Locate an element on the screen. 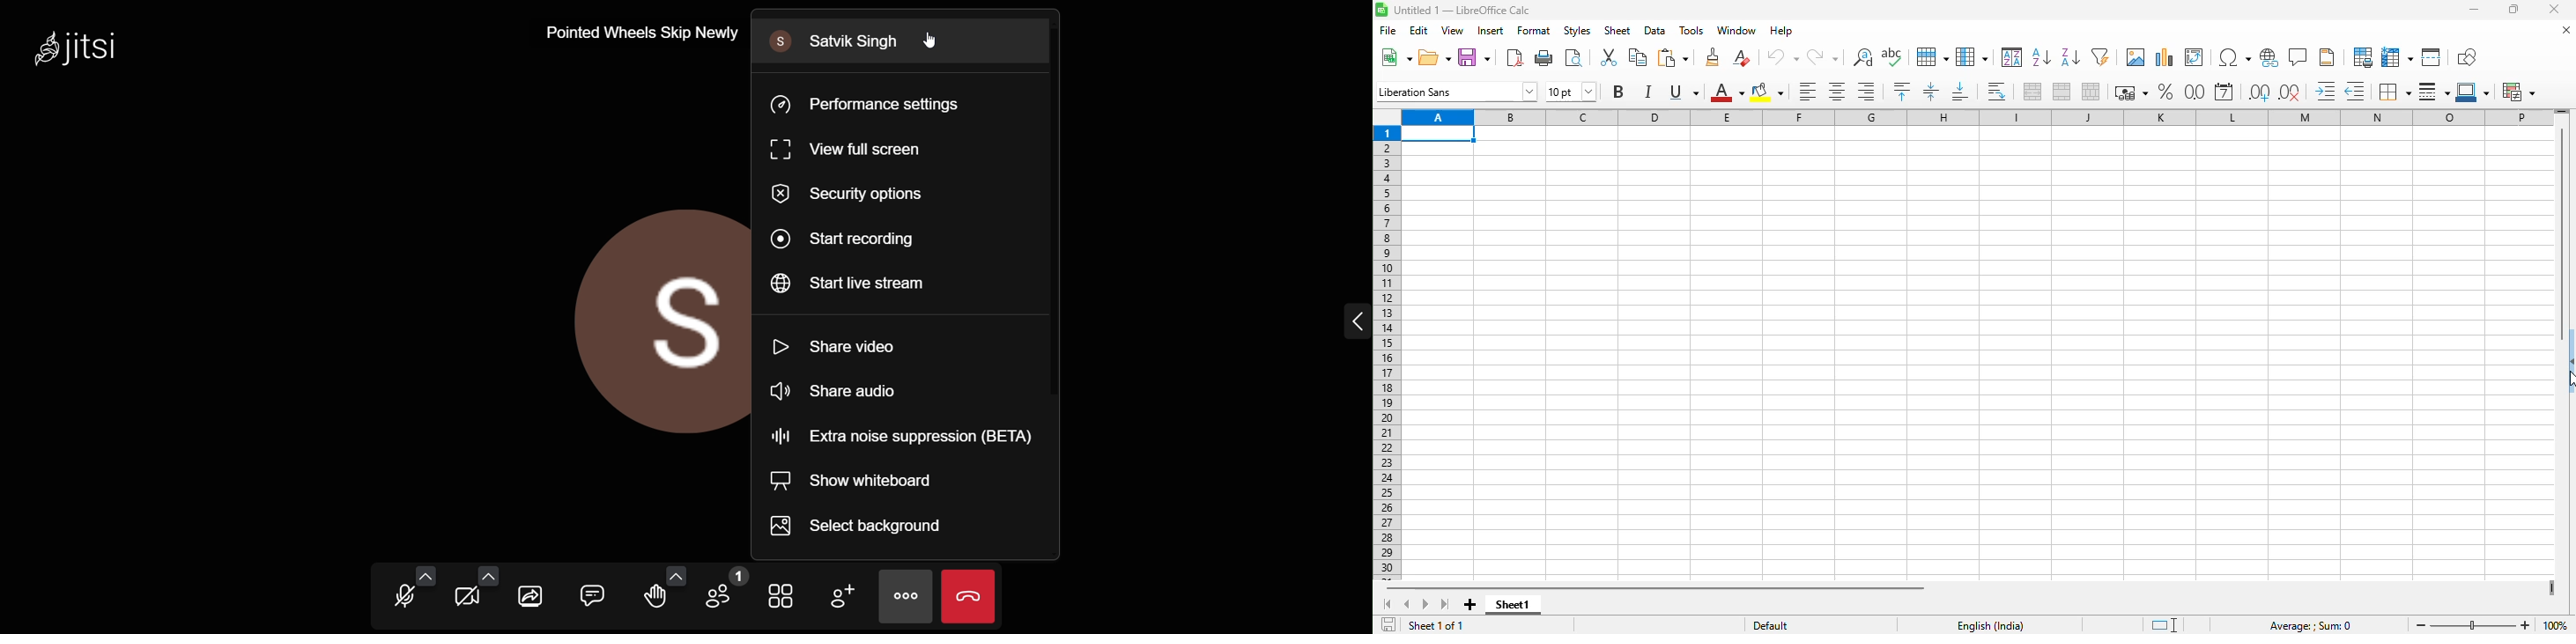 This screenshot has width=2576, height=644. participants is located at coordinates (724, 594).